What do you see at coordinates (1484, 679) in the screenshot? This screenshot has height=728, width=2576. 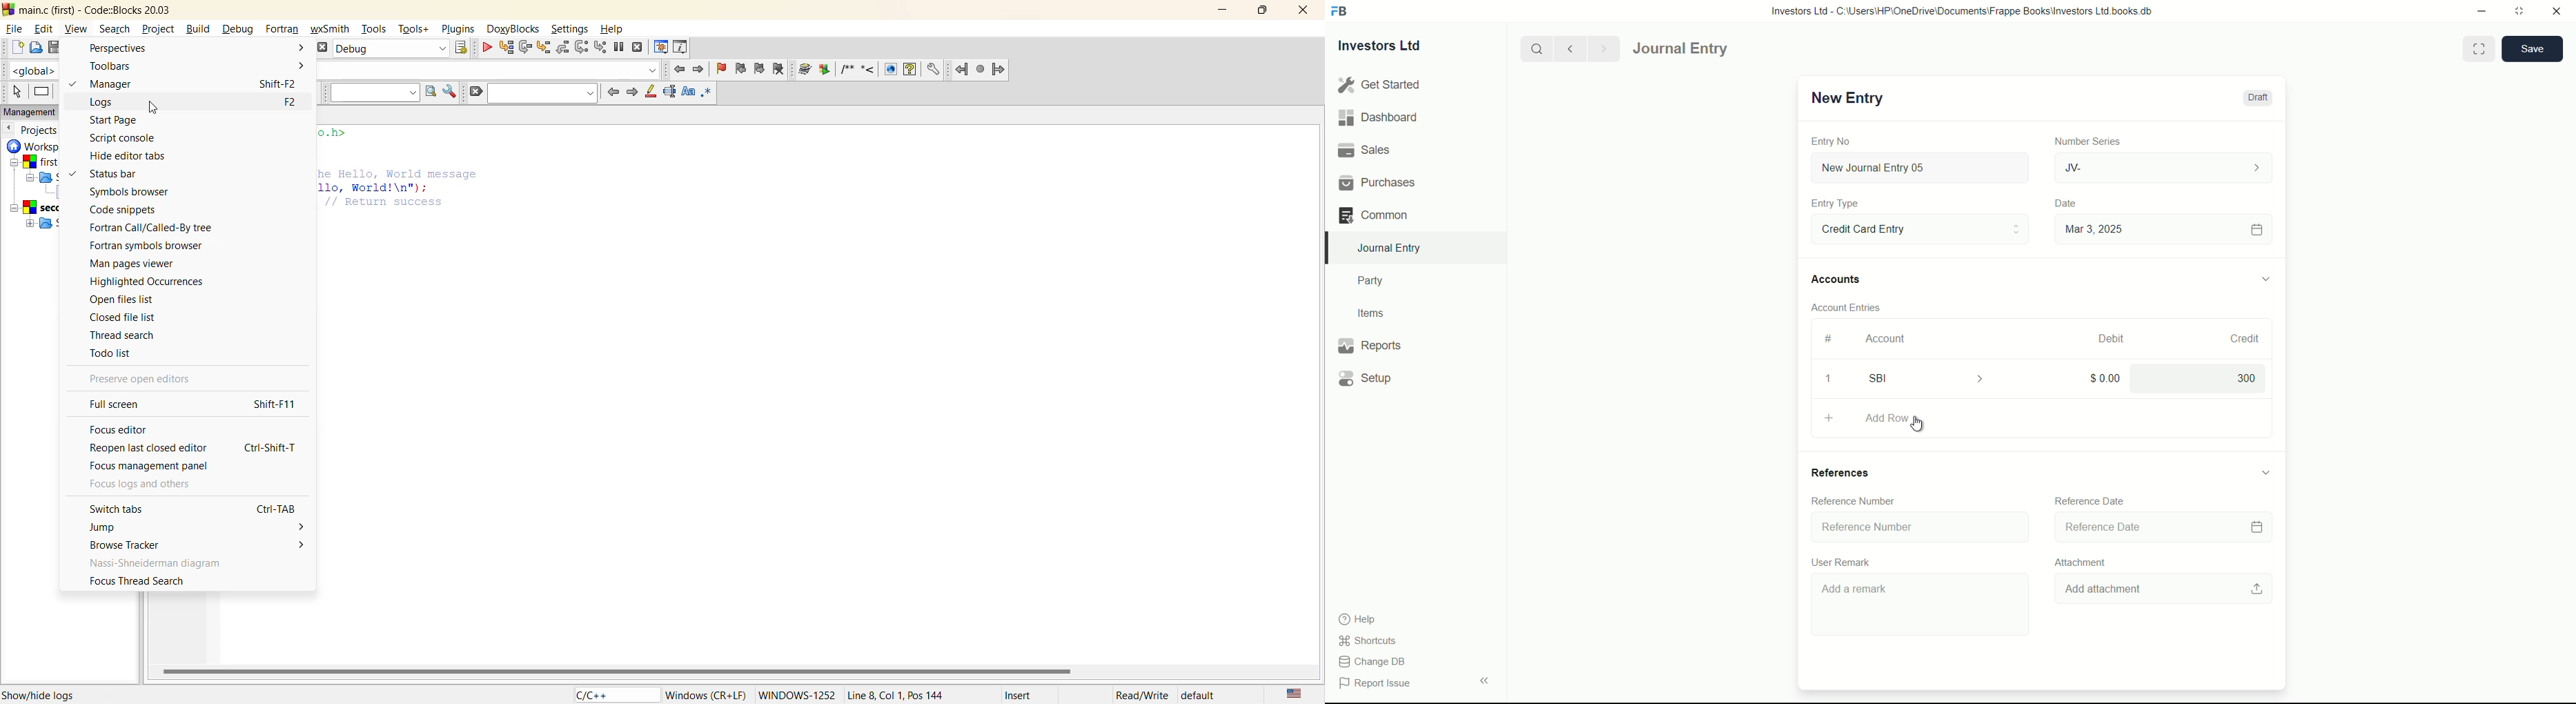 I see `expand/collapse` at bounding box center [1484, 679].